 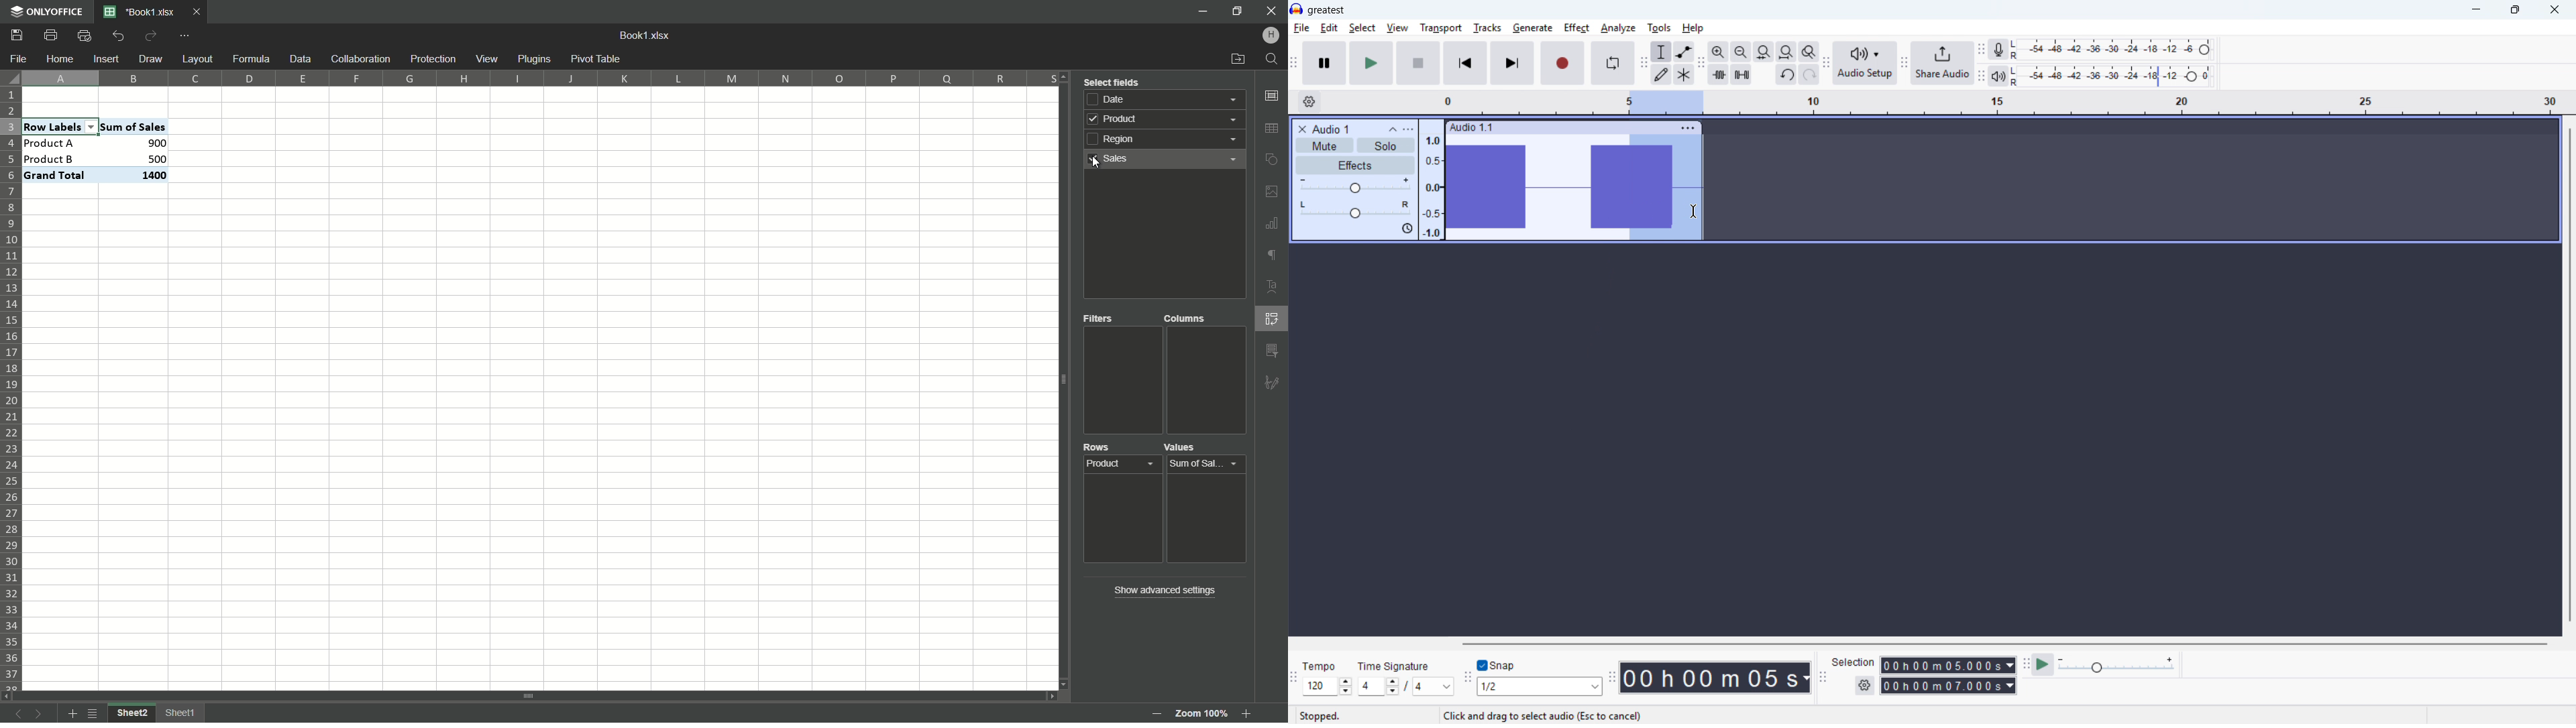 I want to click on insert image, so click(x=1272, y=191).